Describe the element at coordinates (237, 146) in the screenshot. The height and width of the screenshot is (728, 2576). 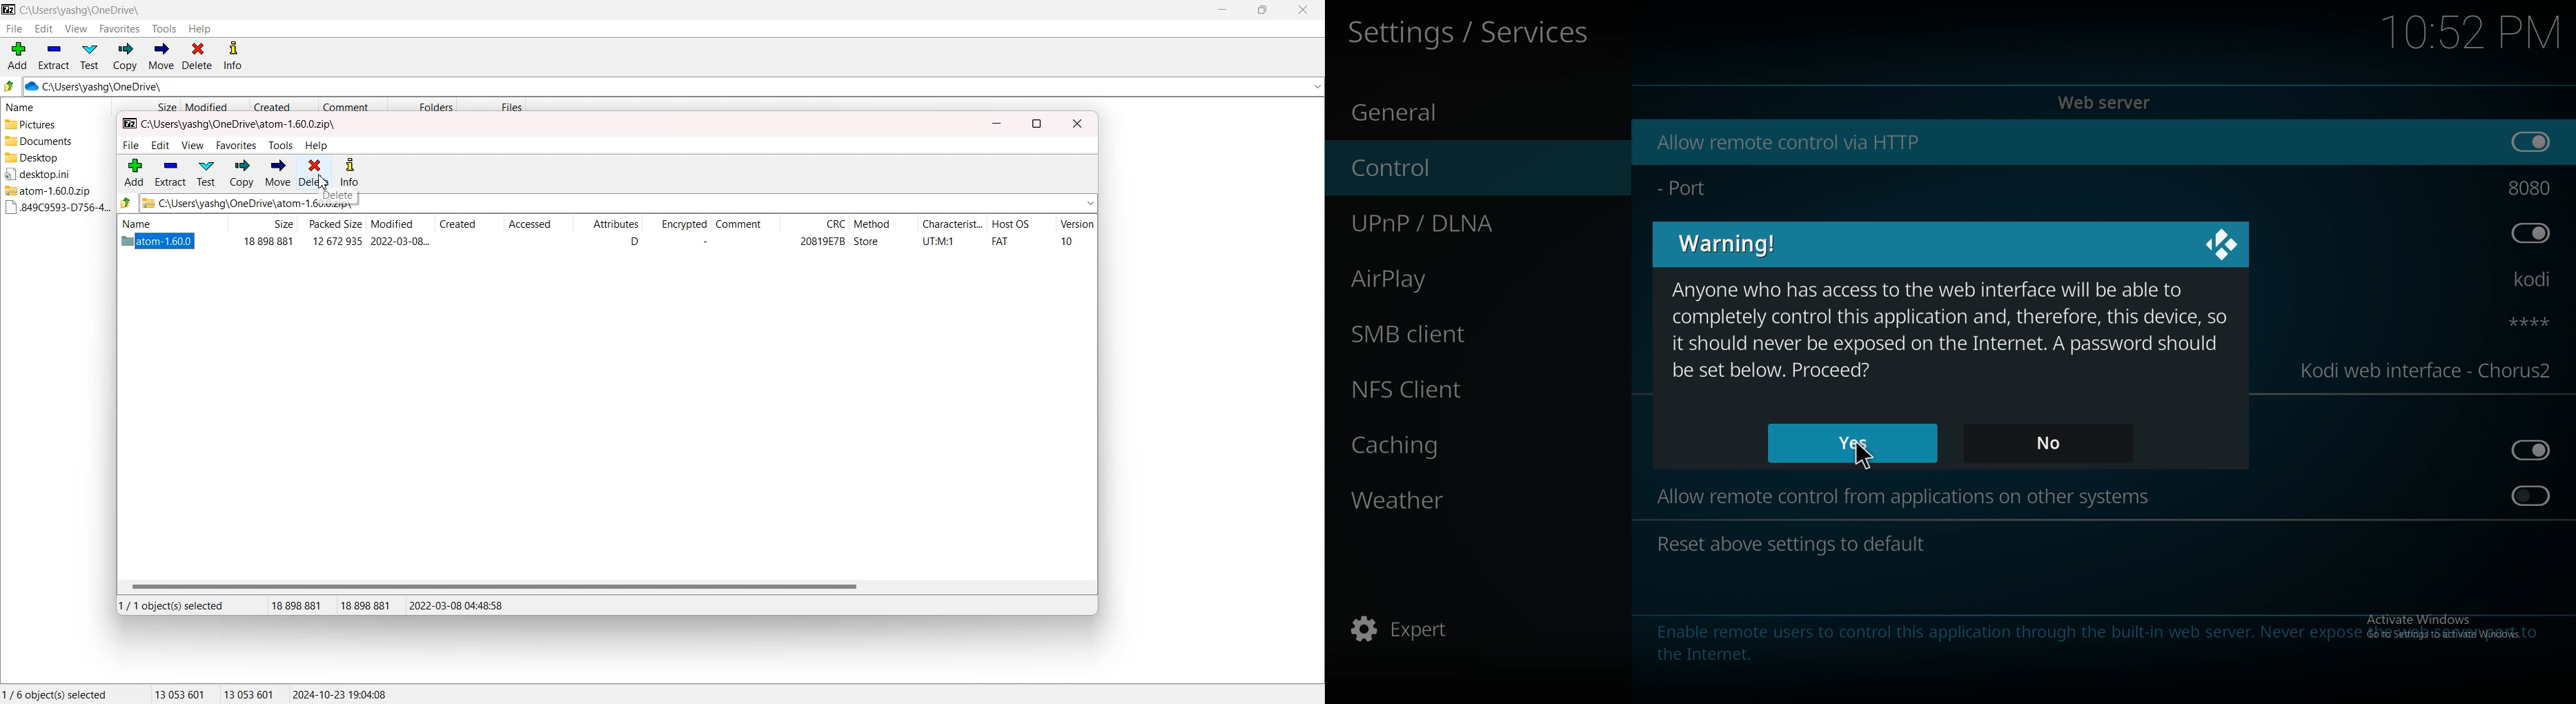
I see `favorites` at that location.